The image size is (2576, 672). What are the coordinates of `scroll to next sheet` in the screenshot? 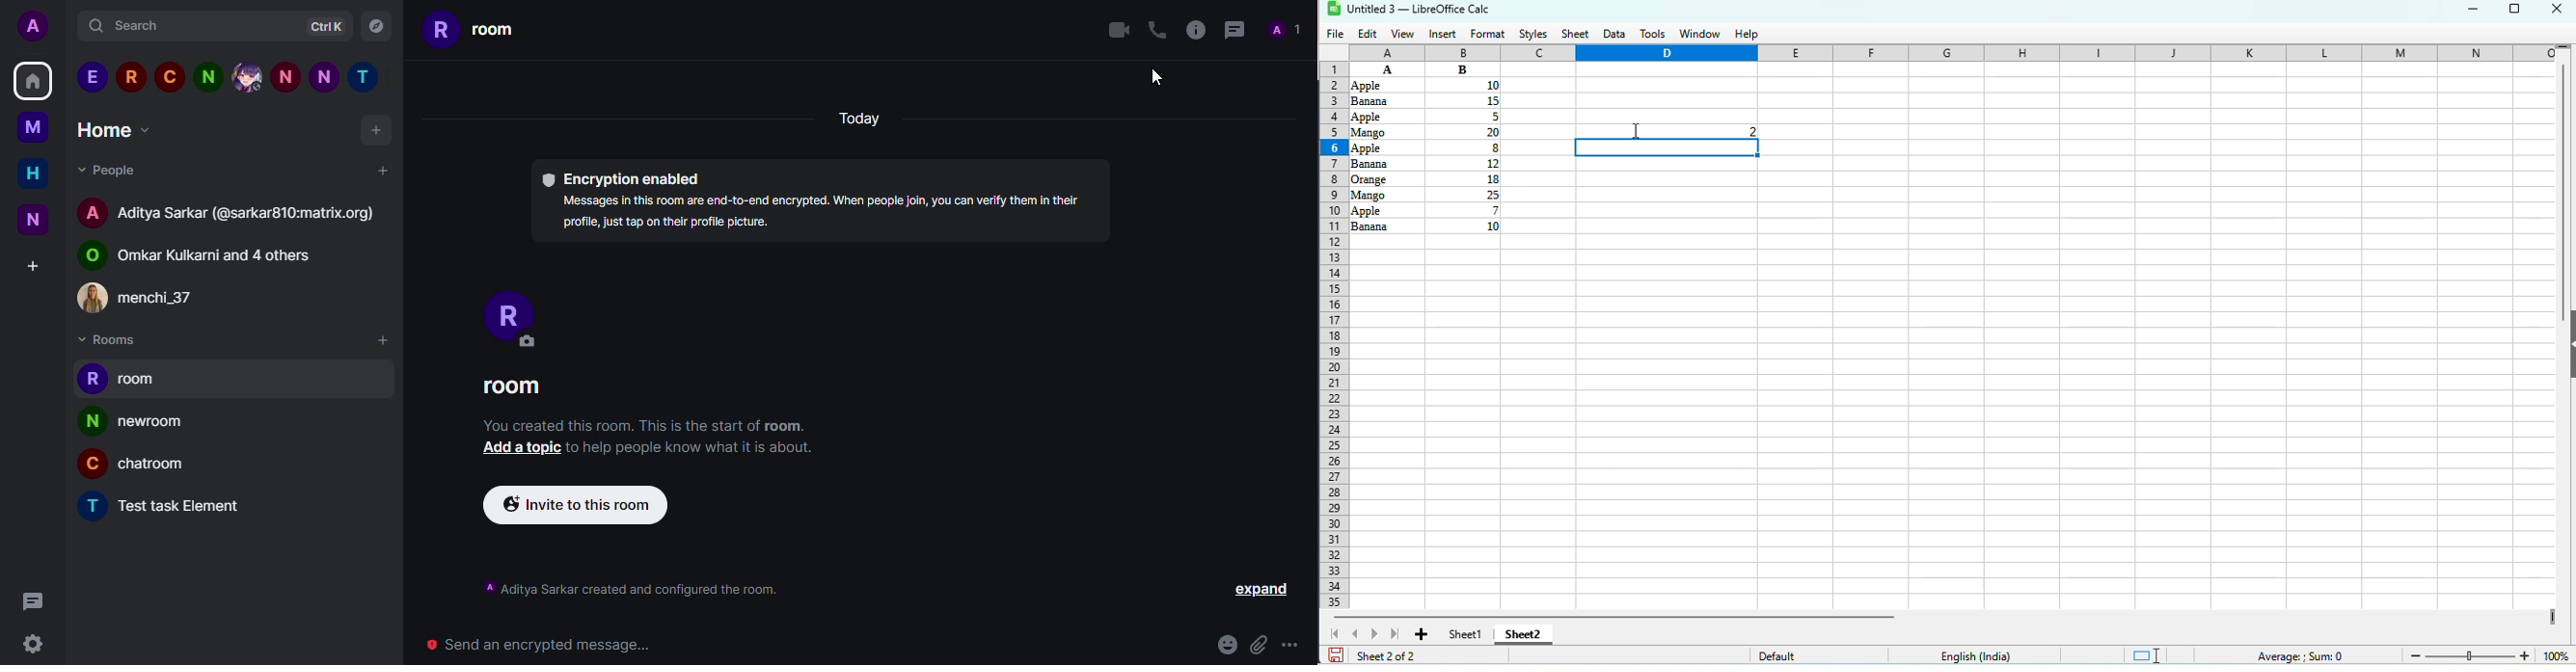 It's located at (1376, 634).